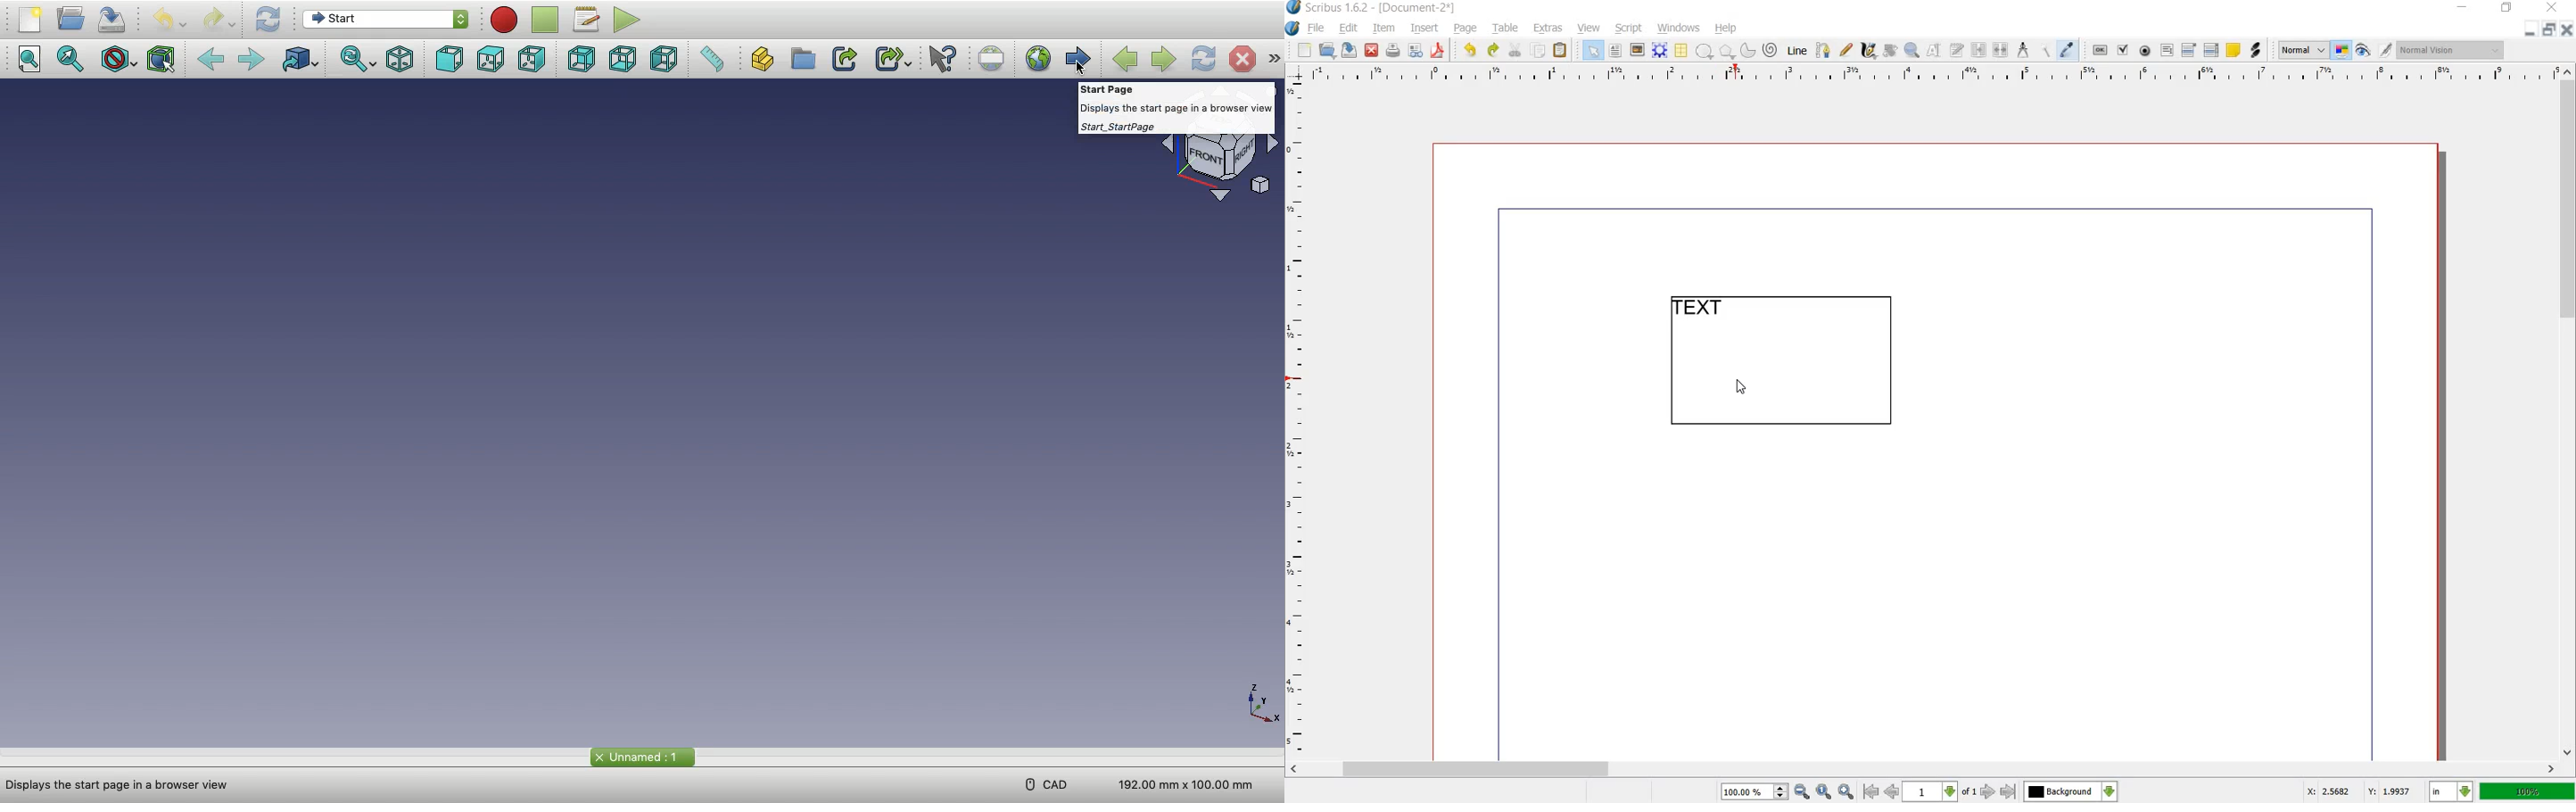 This screenshot has height=812, width=2576. Describe the element at coordinates (2166, 50) in the screenshot. I see `pdf text field` at that location.